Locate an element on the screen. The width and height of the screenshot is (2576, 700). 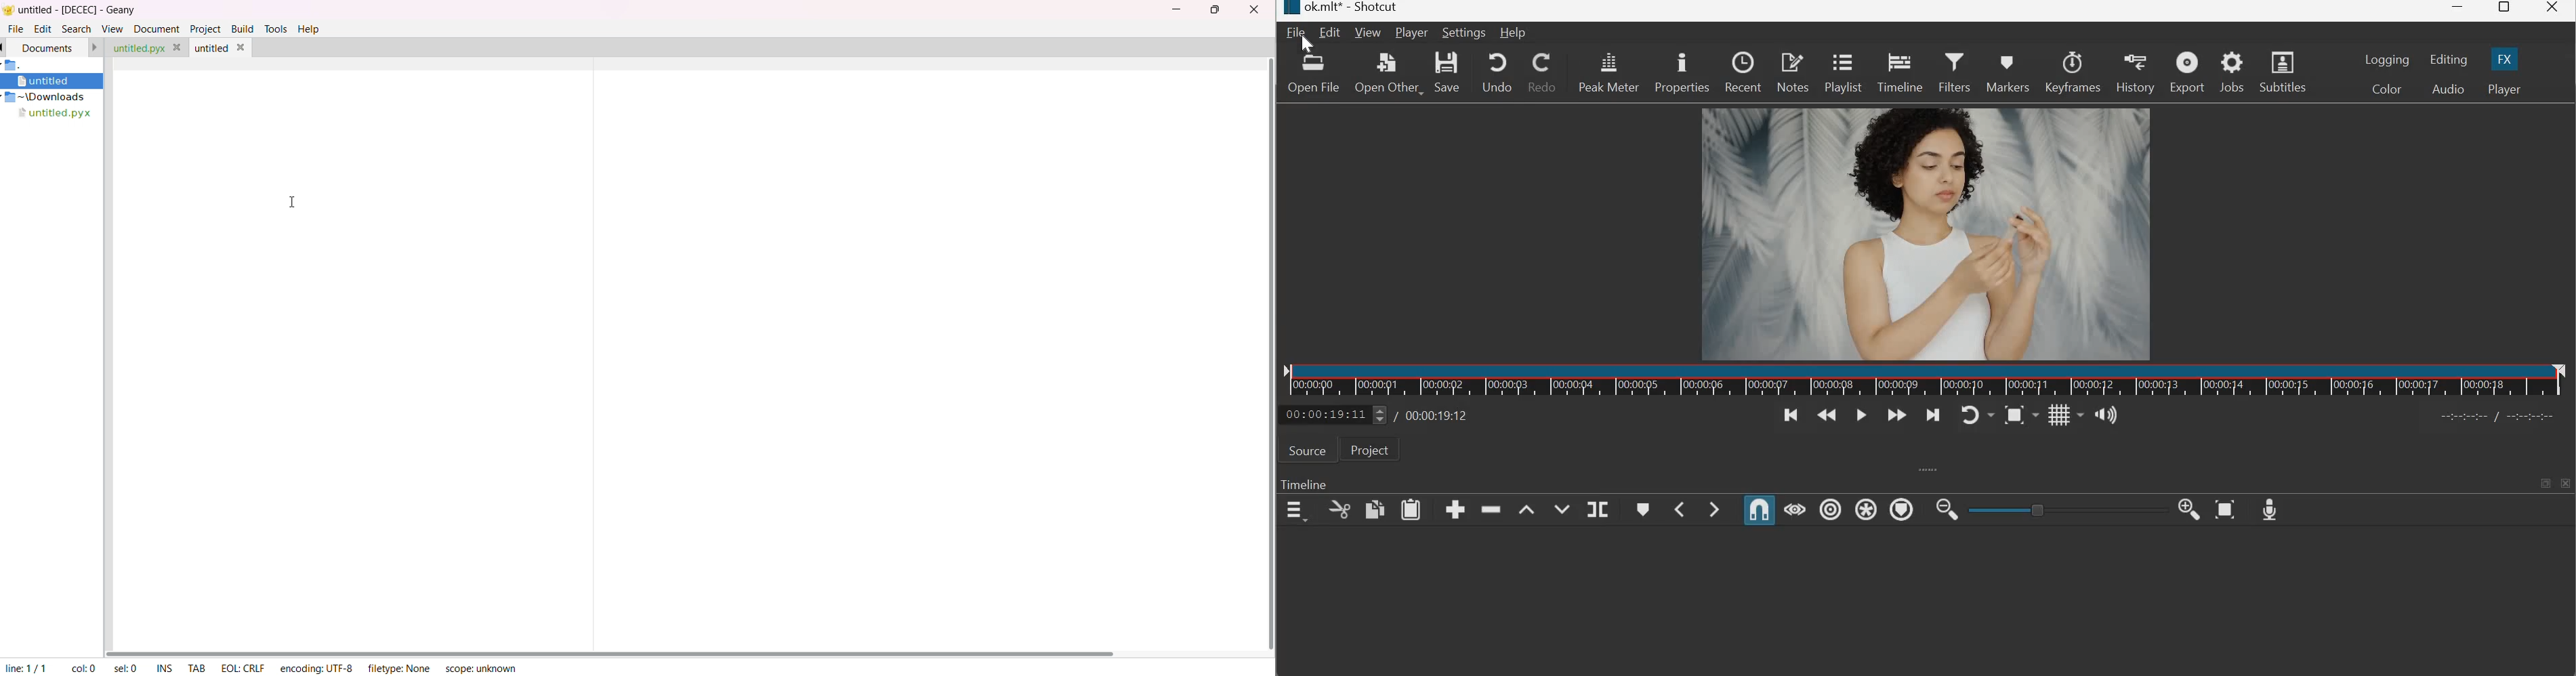
Toggle player looping is located at coordinates (1977, 415).